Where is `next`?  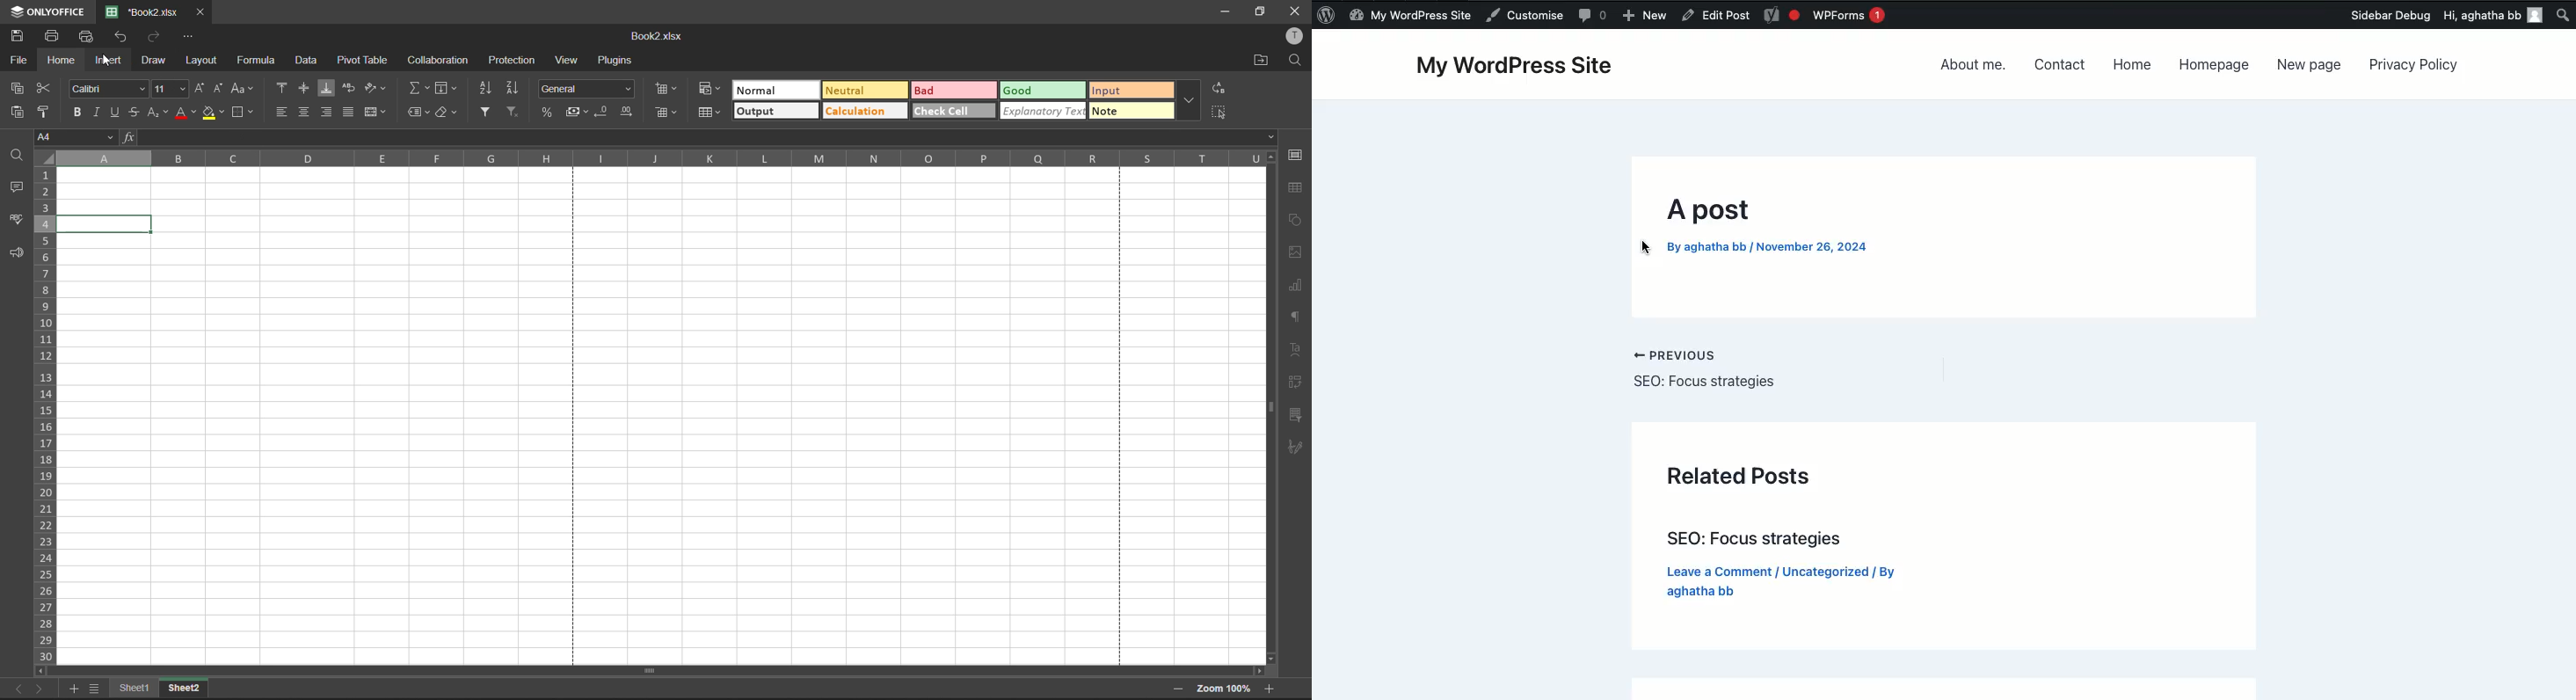 next is located at coordinates (40, 688).